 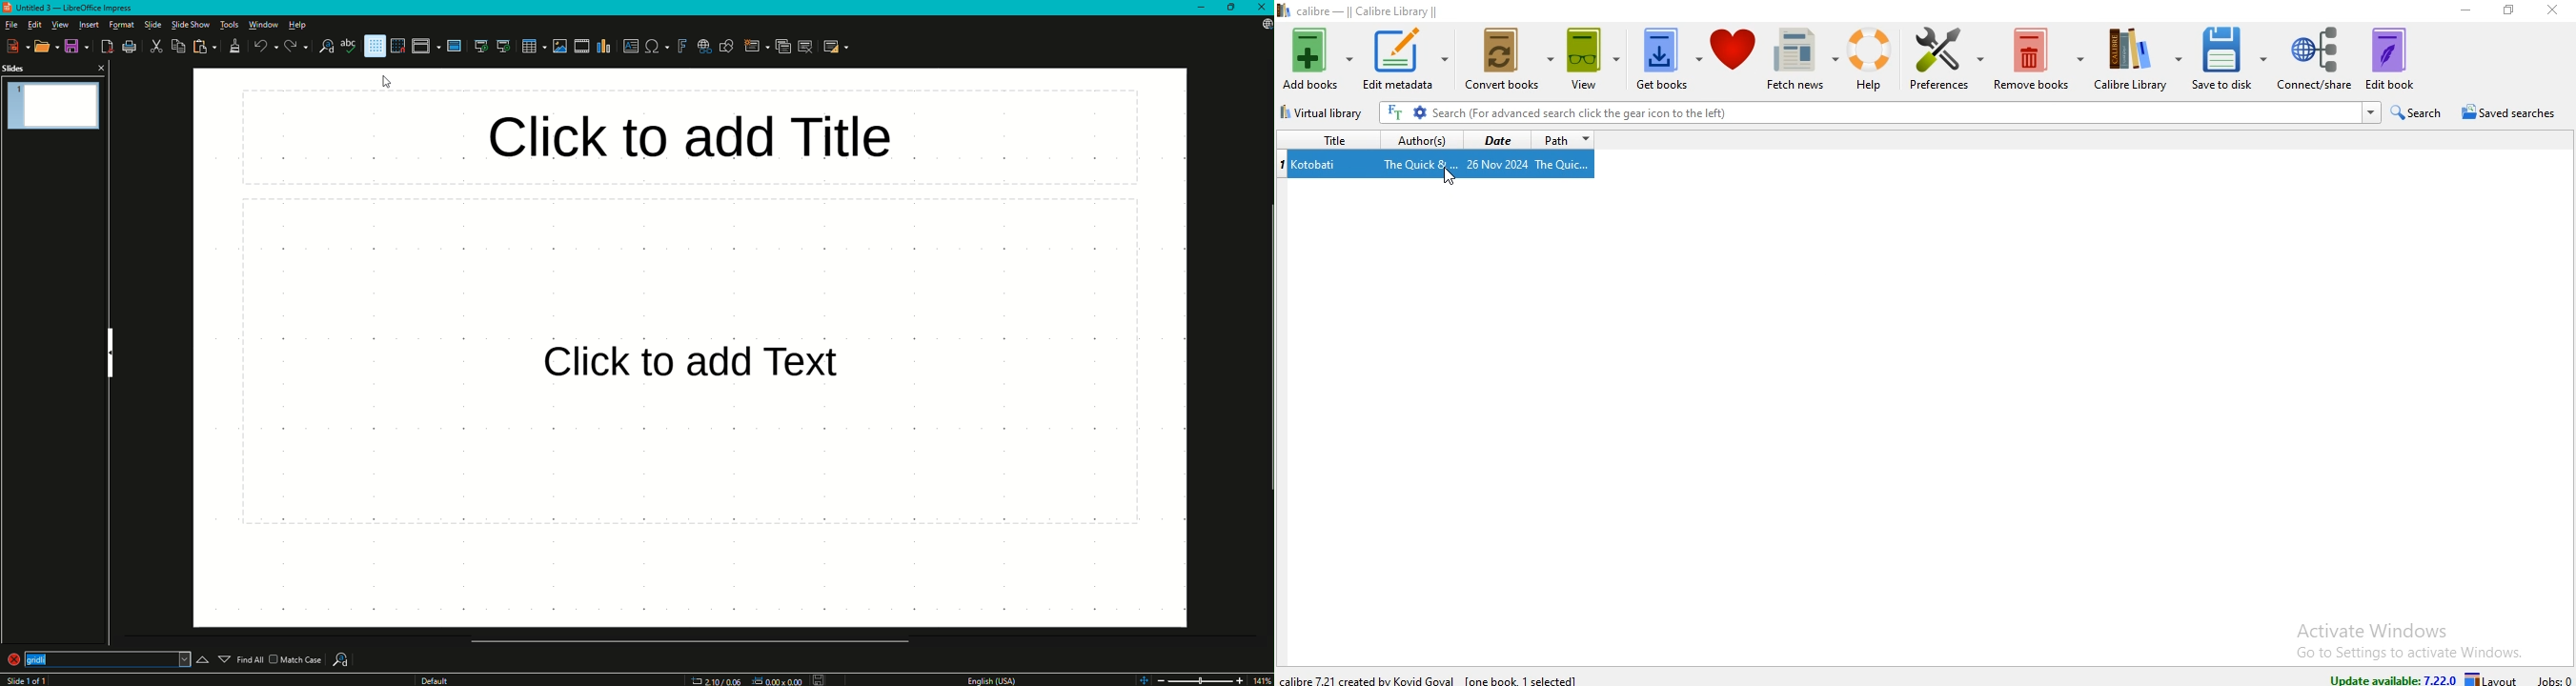 I want to click on Close, so click(x=1262, y=9).